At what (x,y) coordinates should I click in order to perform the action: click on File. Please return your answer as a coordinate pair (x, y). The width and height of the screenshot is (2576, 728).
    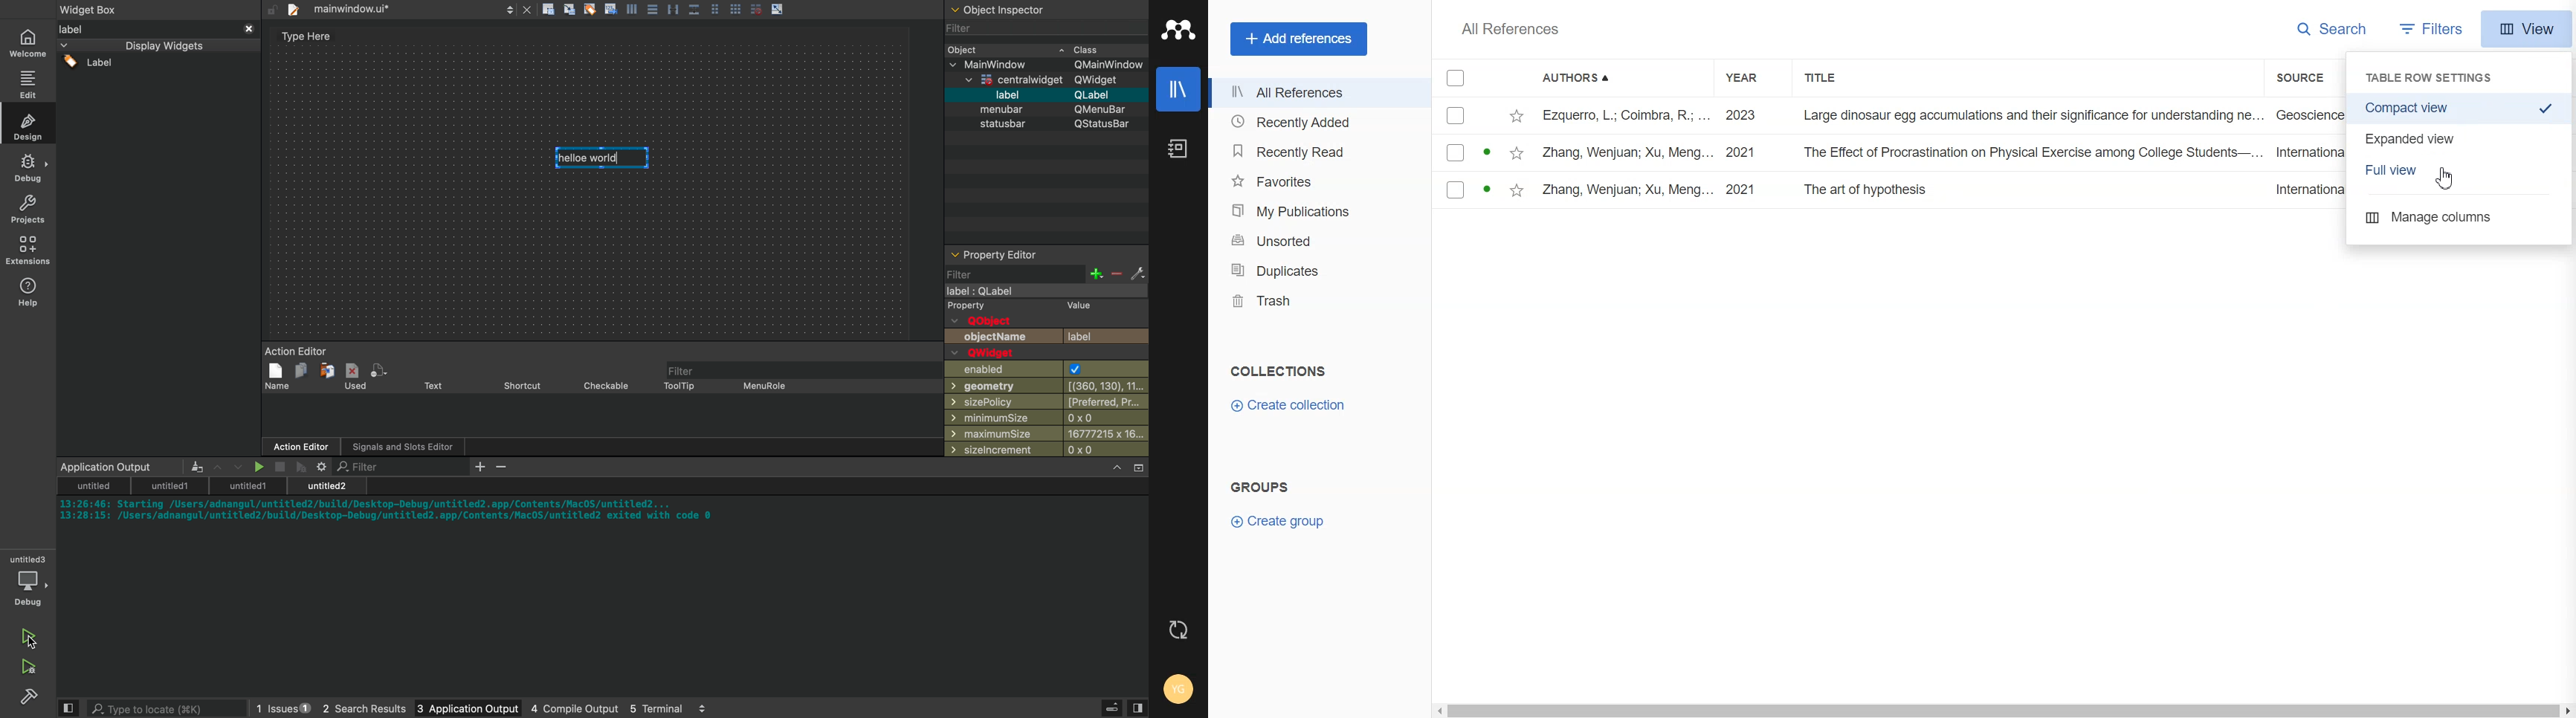
    Looking at the image, I should click on (1891, 190).